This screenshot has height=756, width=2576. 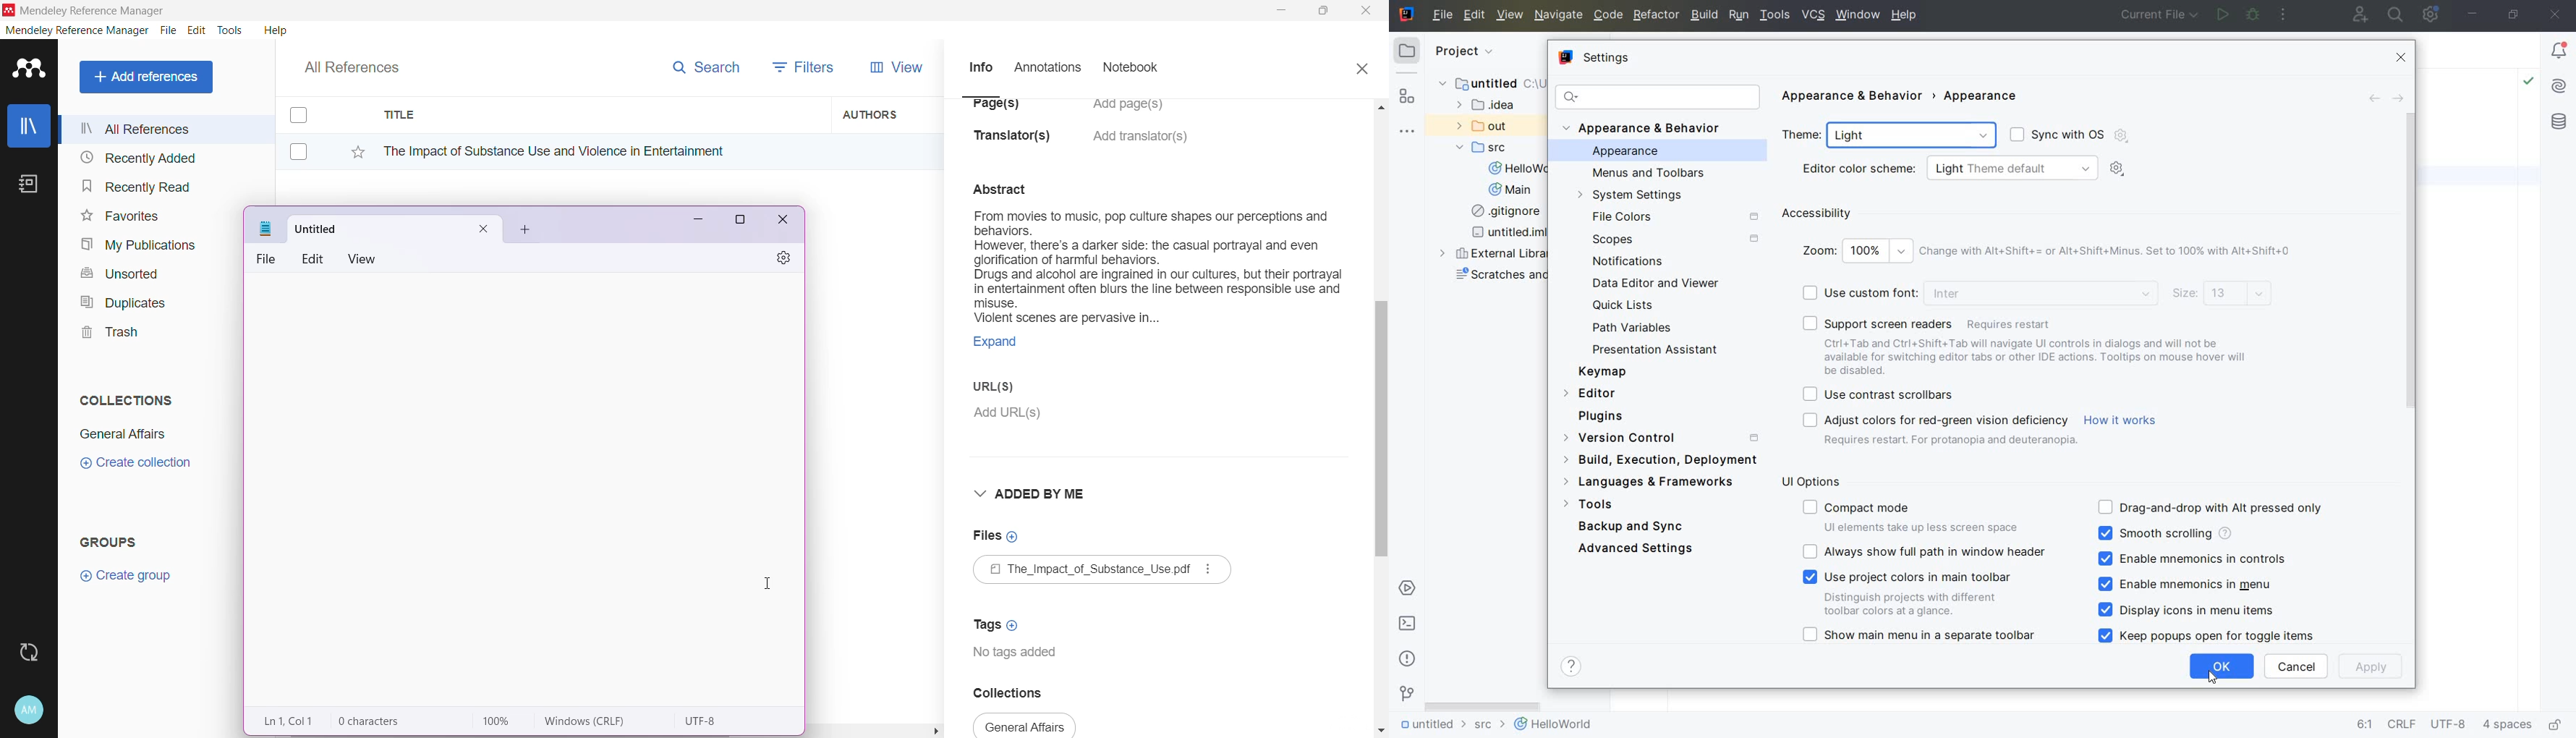 What do you see at coordinates (1135, 69) in the screenshot?
I see `Notebook` at bounding box center [1135, 69].